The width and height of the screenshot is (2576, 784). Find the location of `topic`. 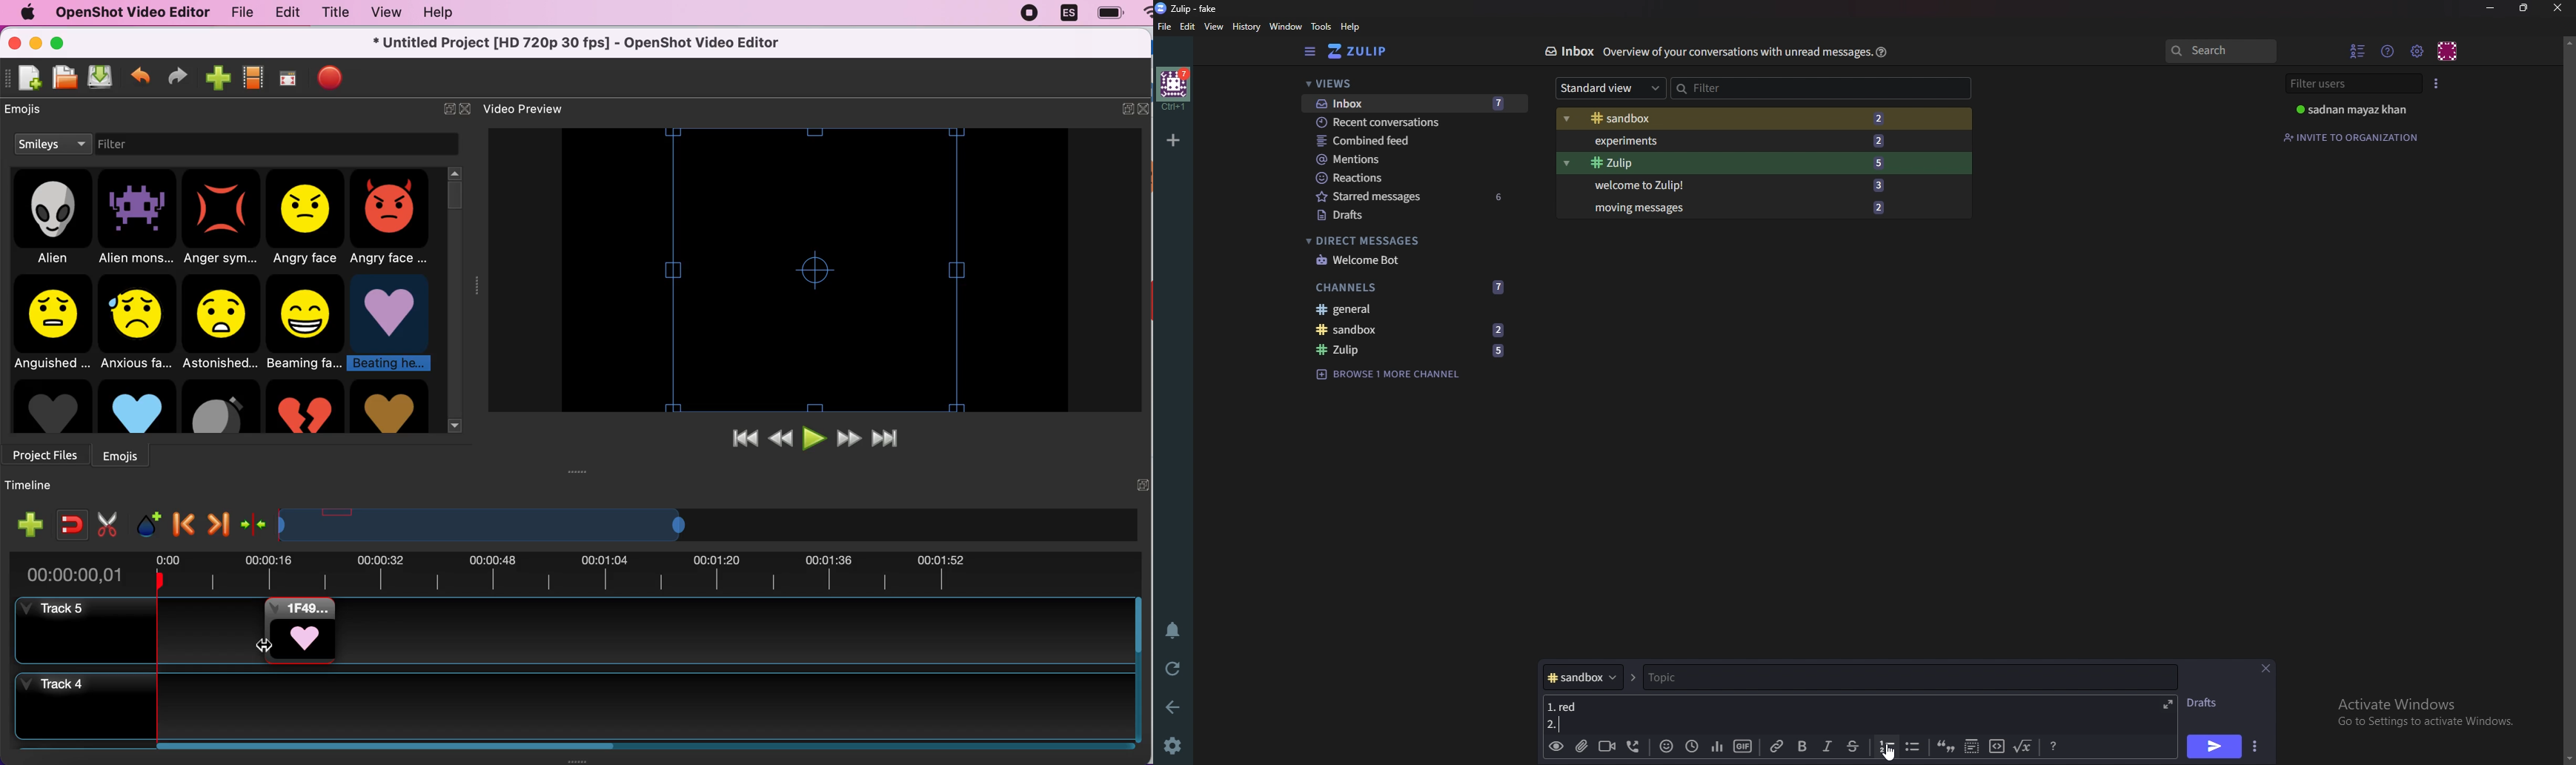

topic is located at coordinates (1715, 678).